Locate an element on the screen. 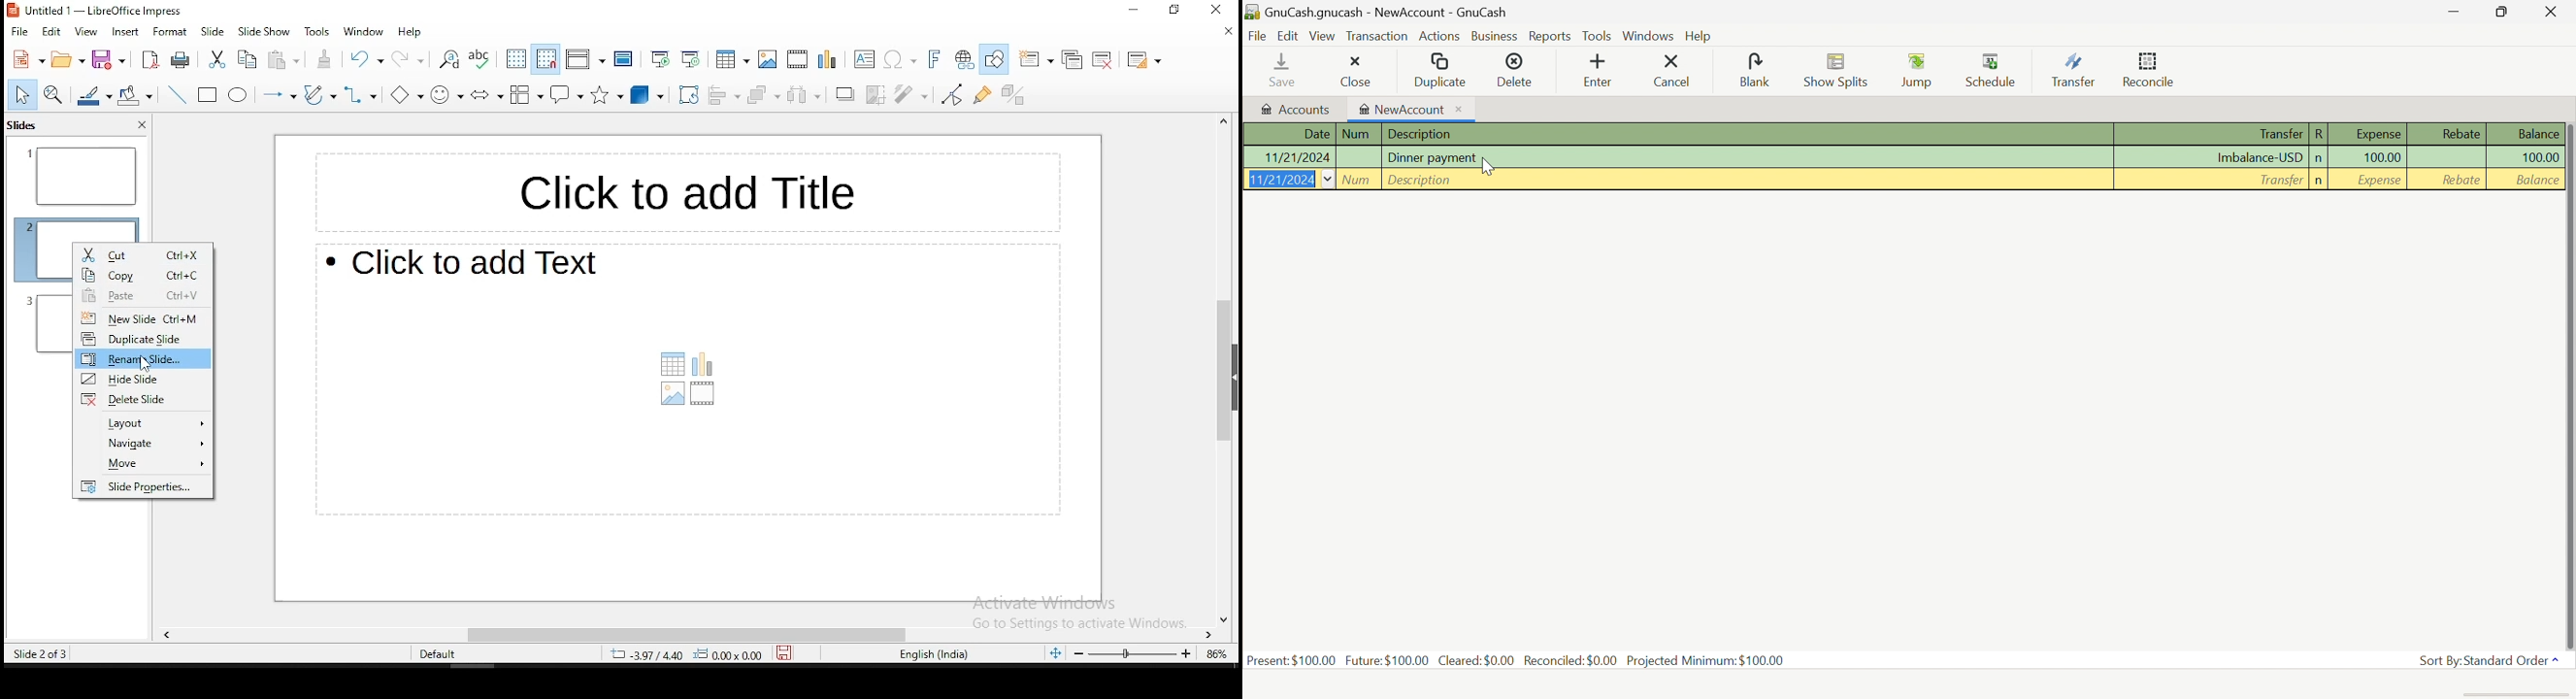 The width and height of the screenshot is (2576, 700). R is located at coordinates (2321, 134).